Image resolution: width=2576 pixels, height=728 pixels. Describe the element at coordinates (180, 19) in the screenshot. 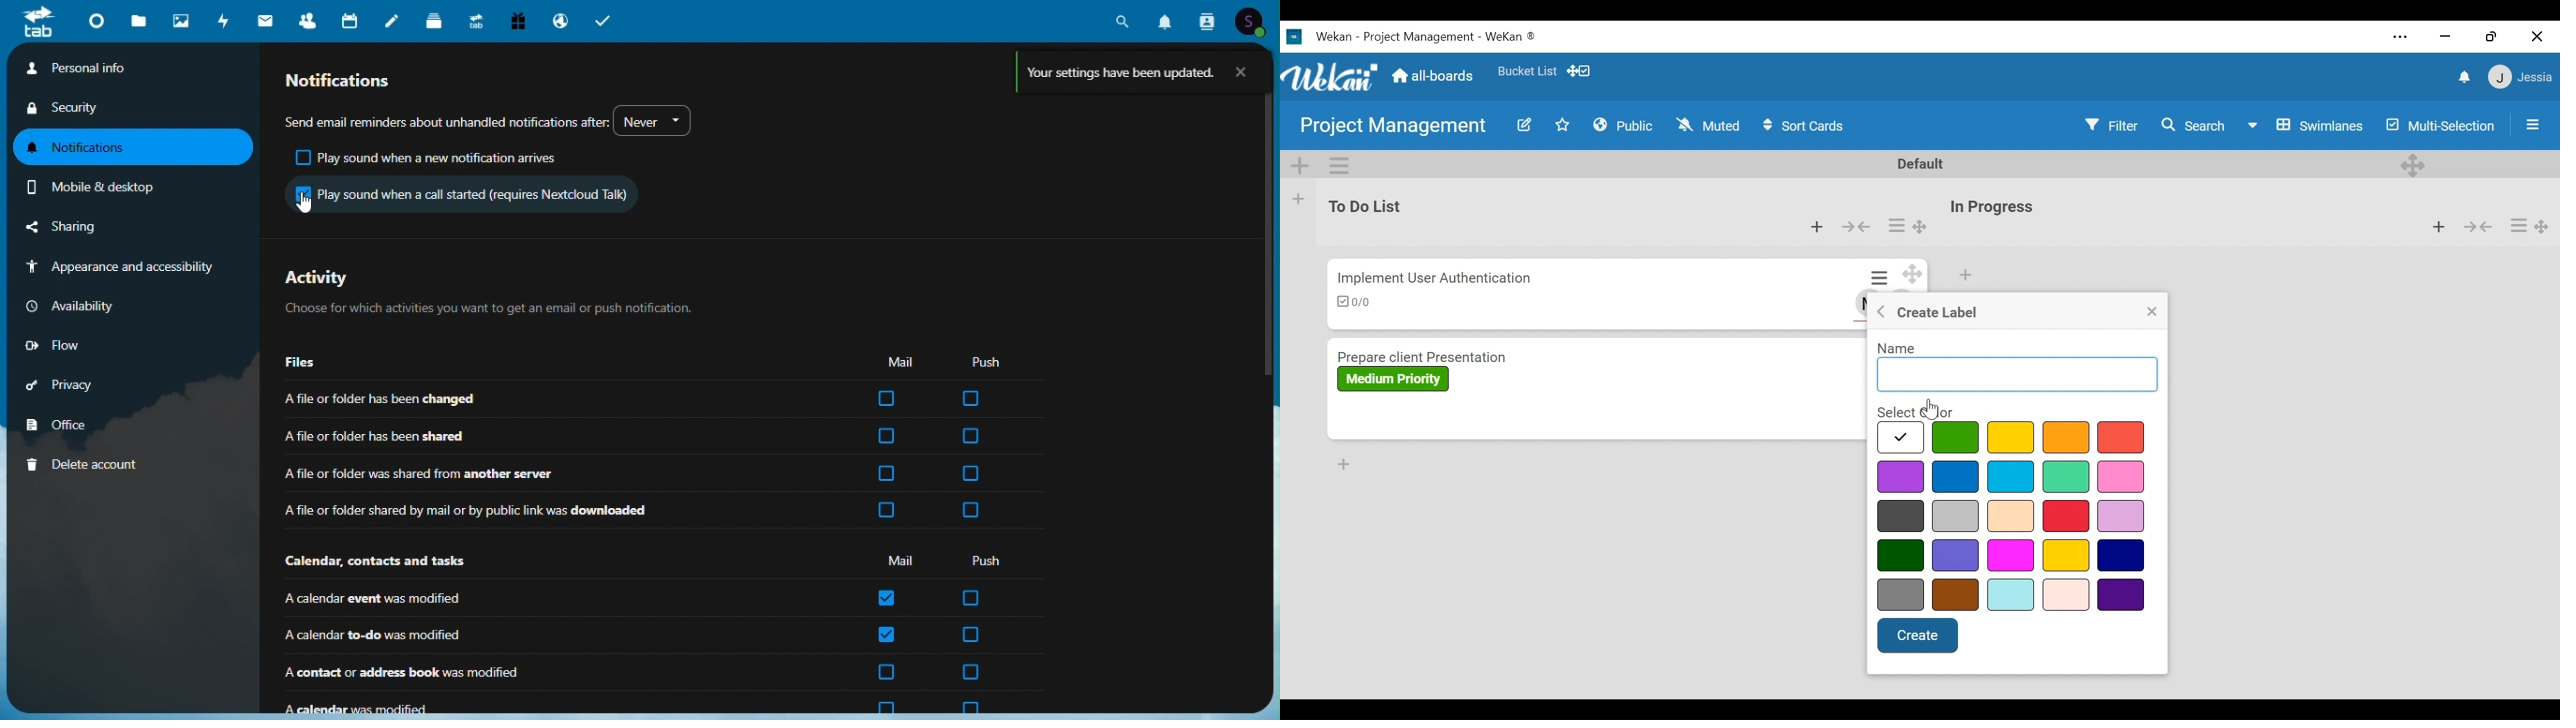

I see `photos` at that location.